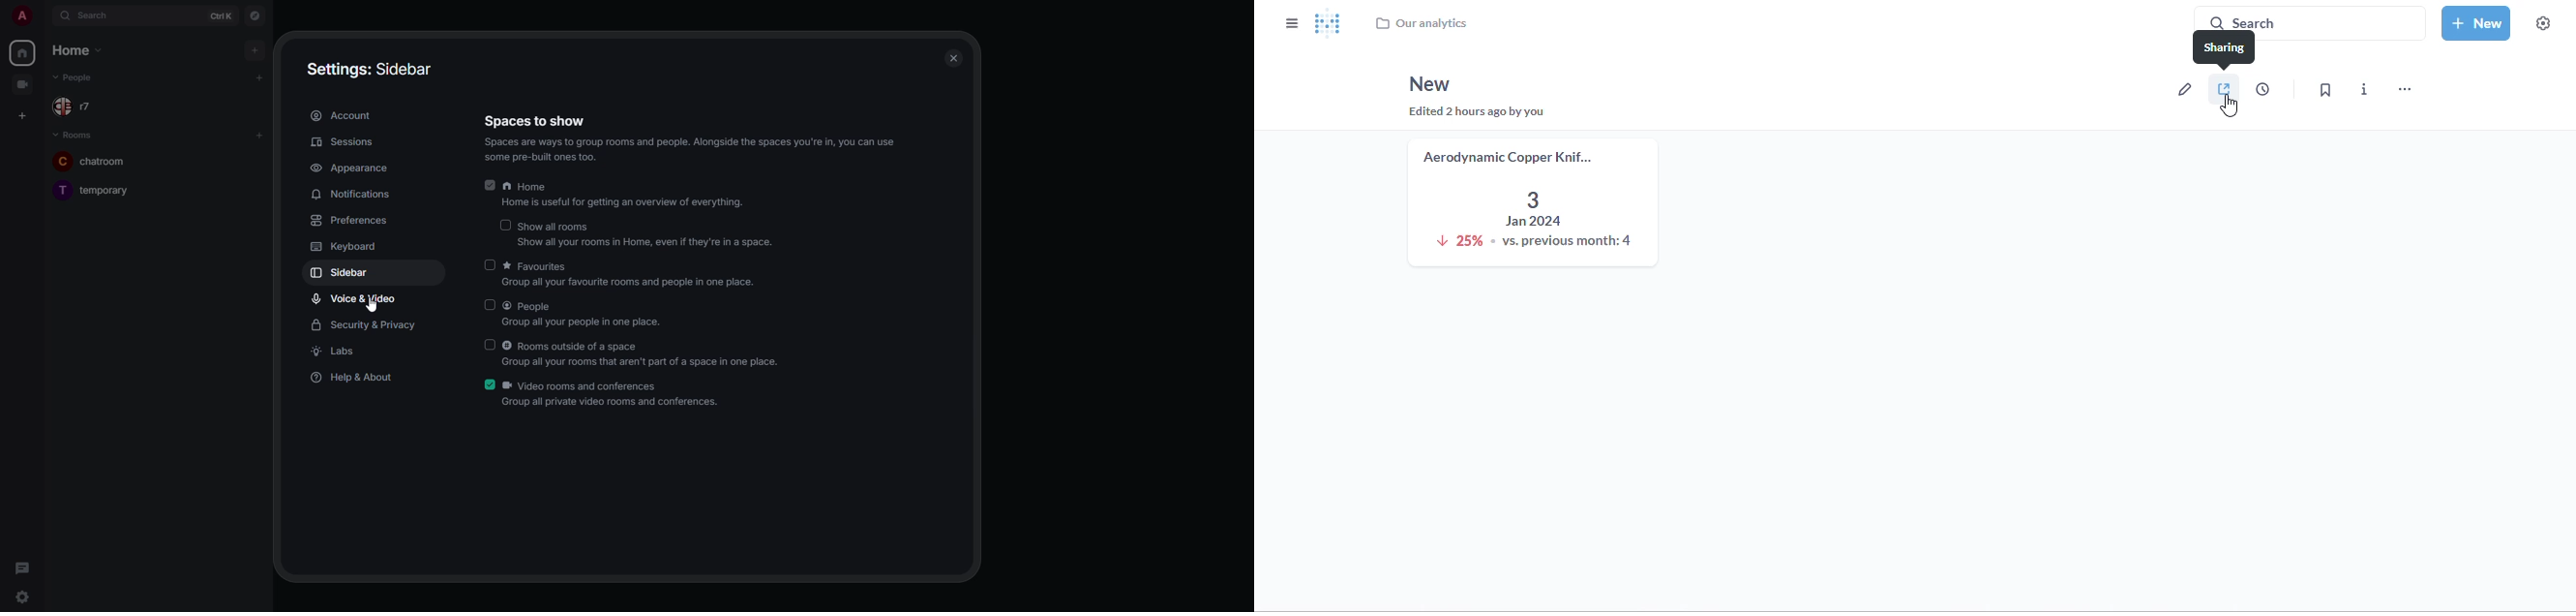 The height and width of the screenshot is (616, 2576). Describe the element at coordinates (506, 224) in the screenshot. I see `click to enable` at that location.